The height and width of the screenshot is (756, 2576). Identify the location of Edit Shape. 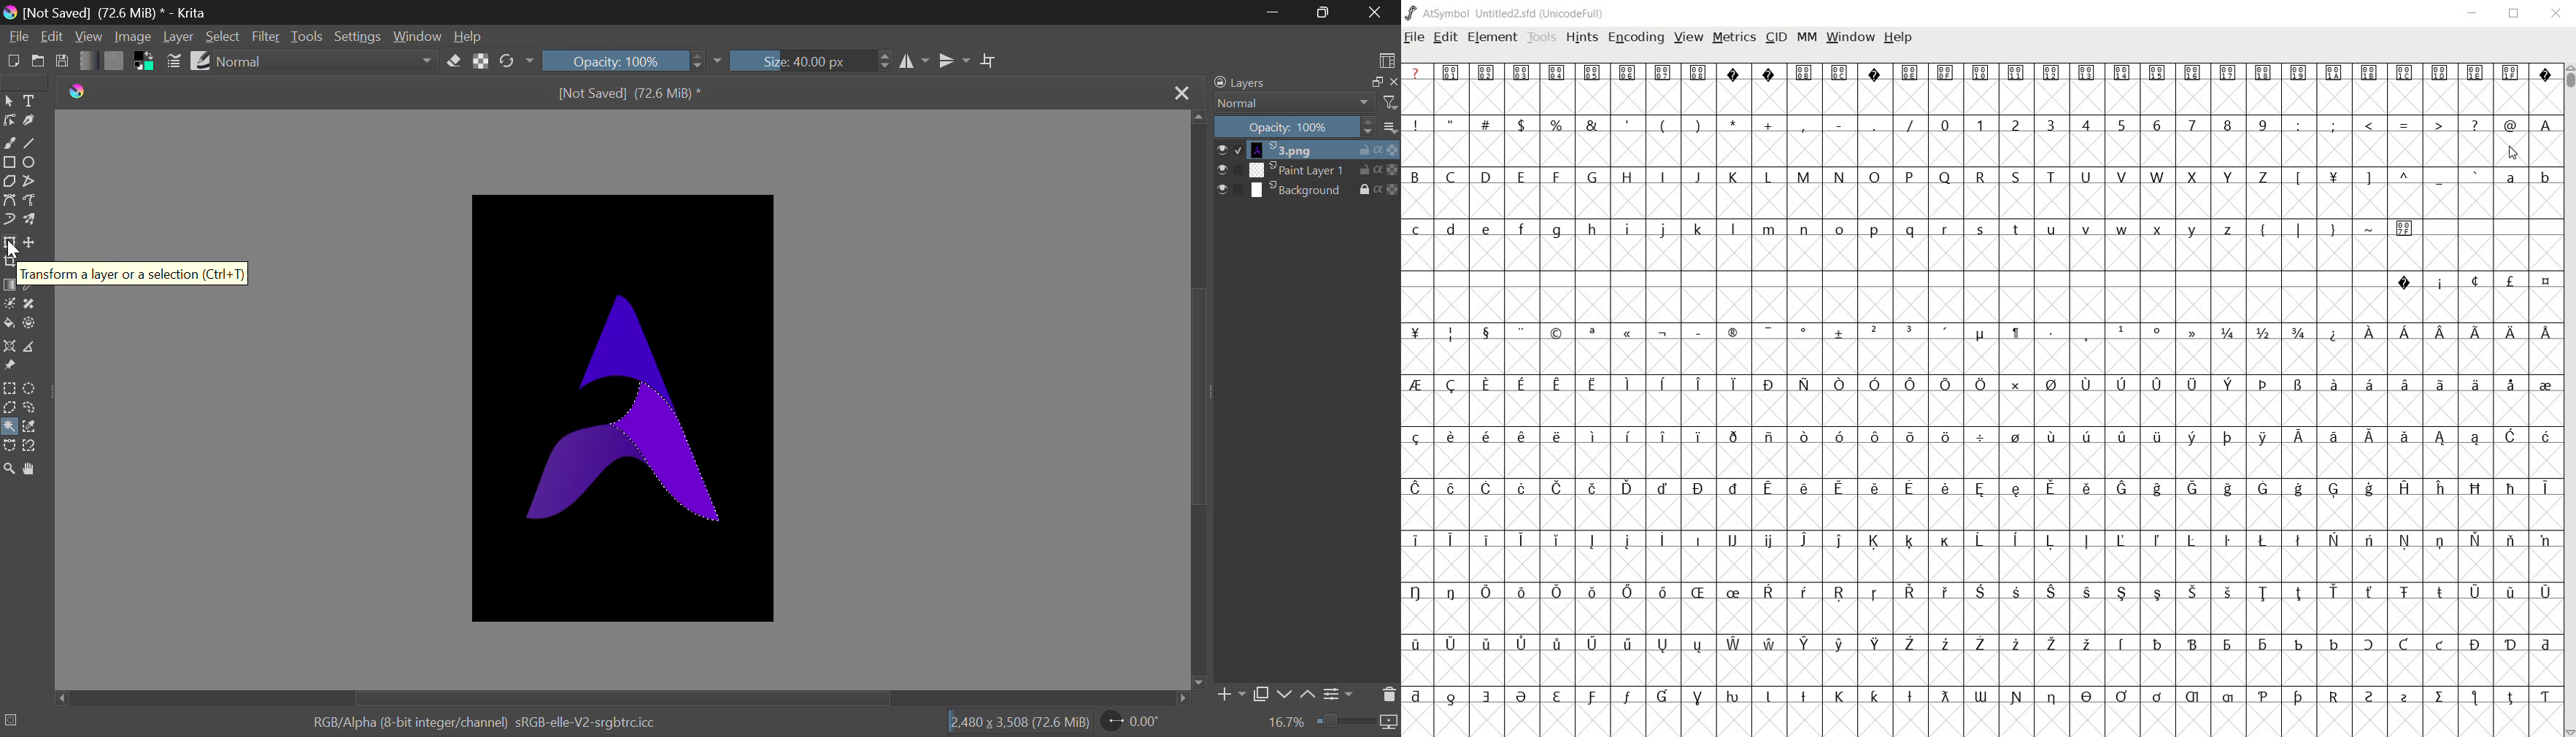
(9, 120).